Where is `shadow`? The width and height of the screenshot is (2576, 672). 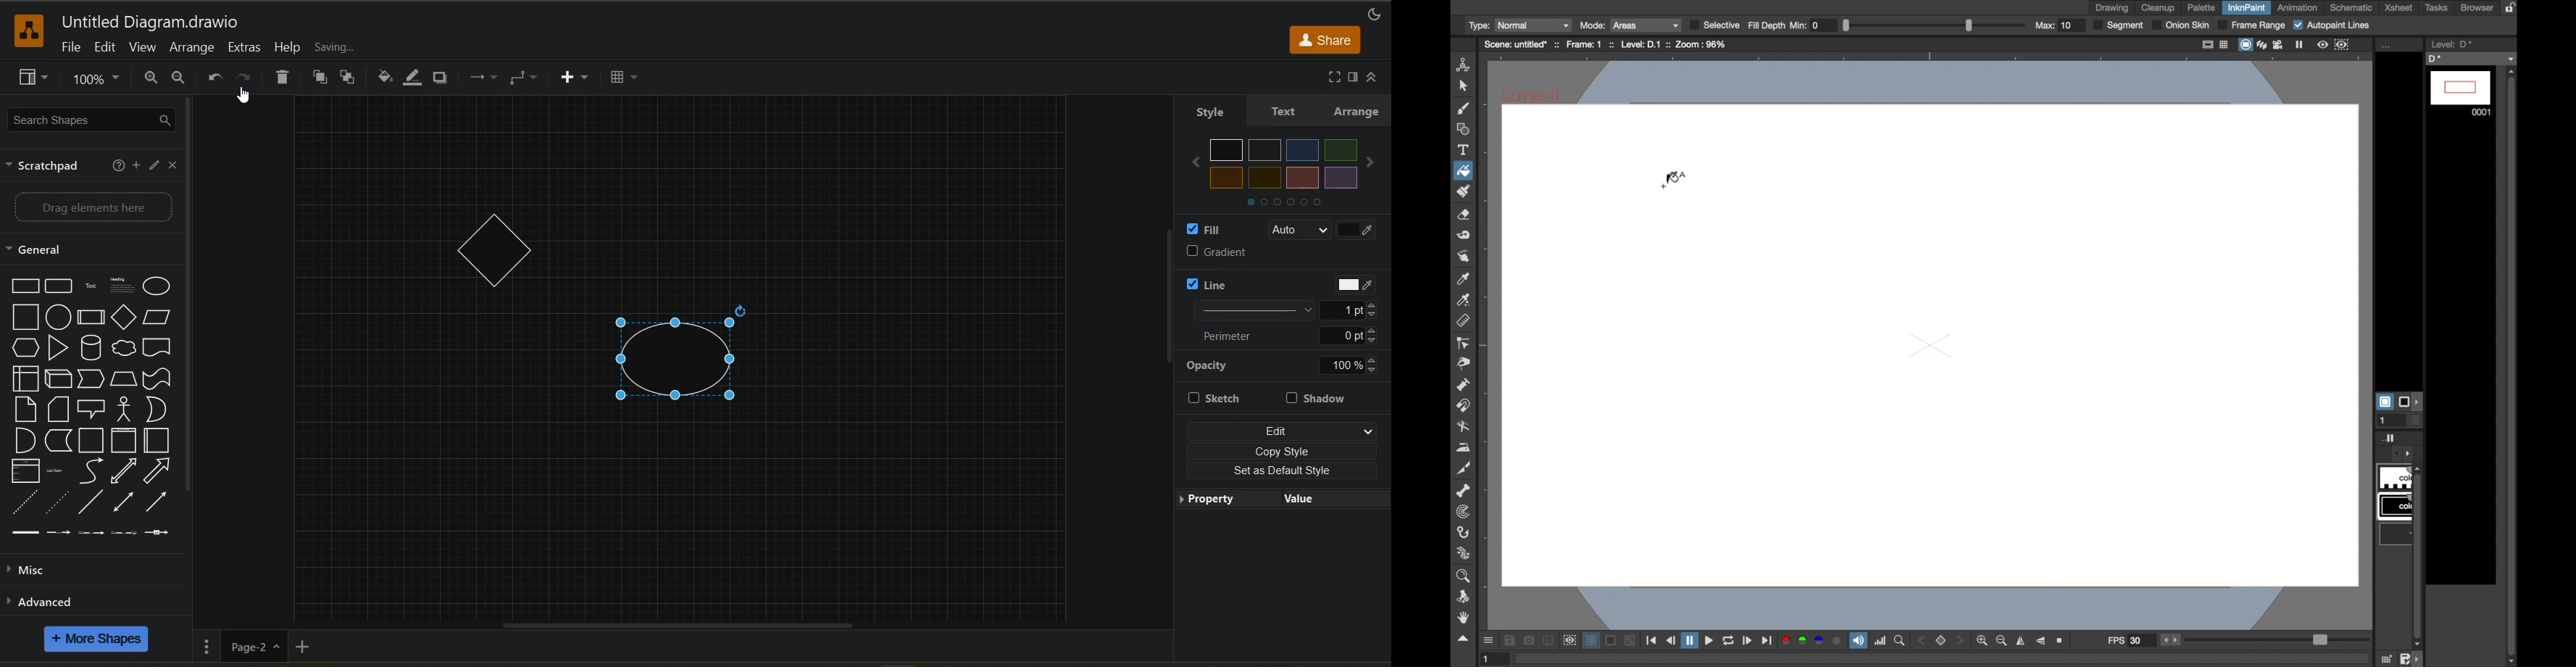 shadow is located at coordinates (1322, 399).